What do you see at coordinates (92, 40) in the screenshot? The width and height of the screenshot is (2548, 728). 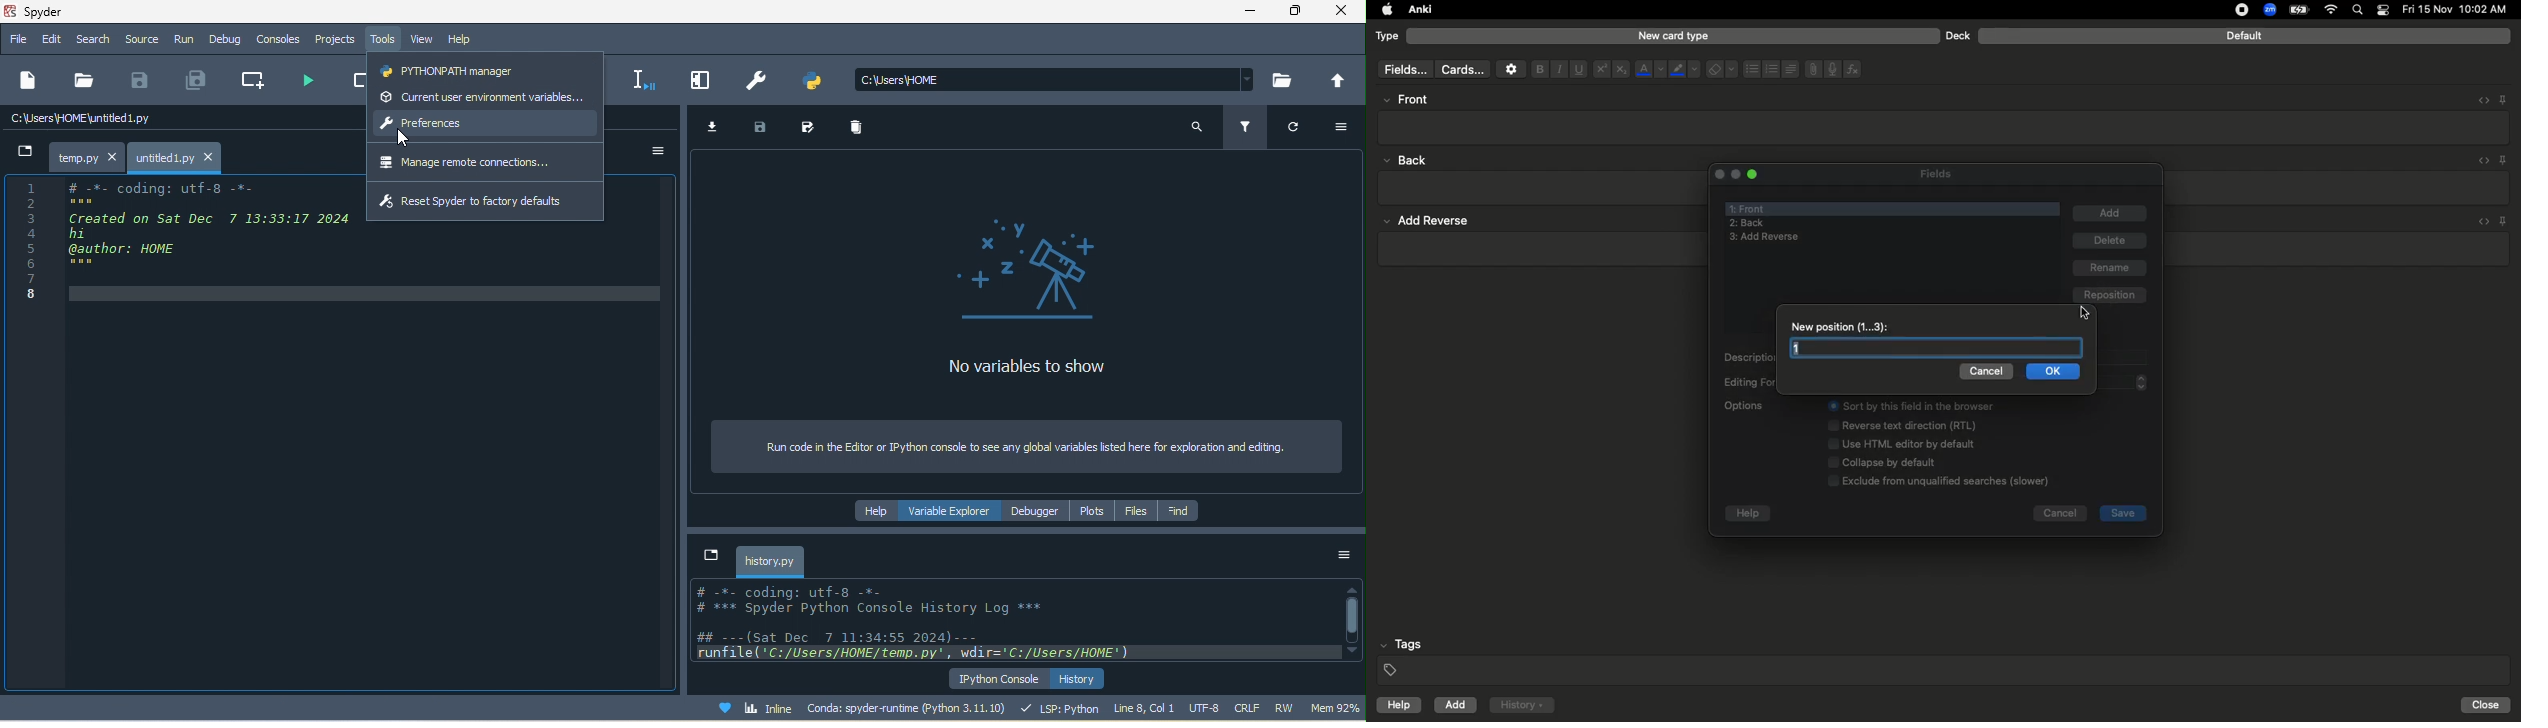 I see `search` at bounding box center [92, 40].